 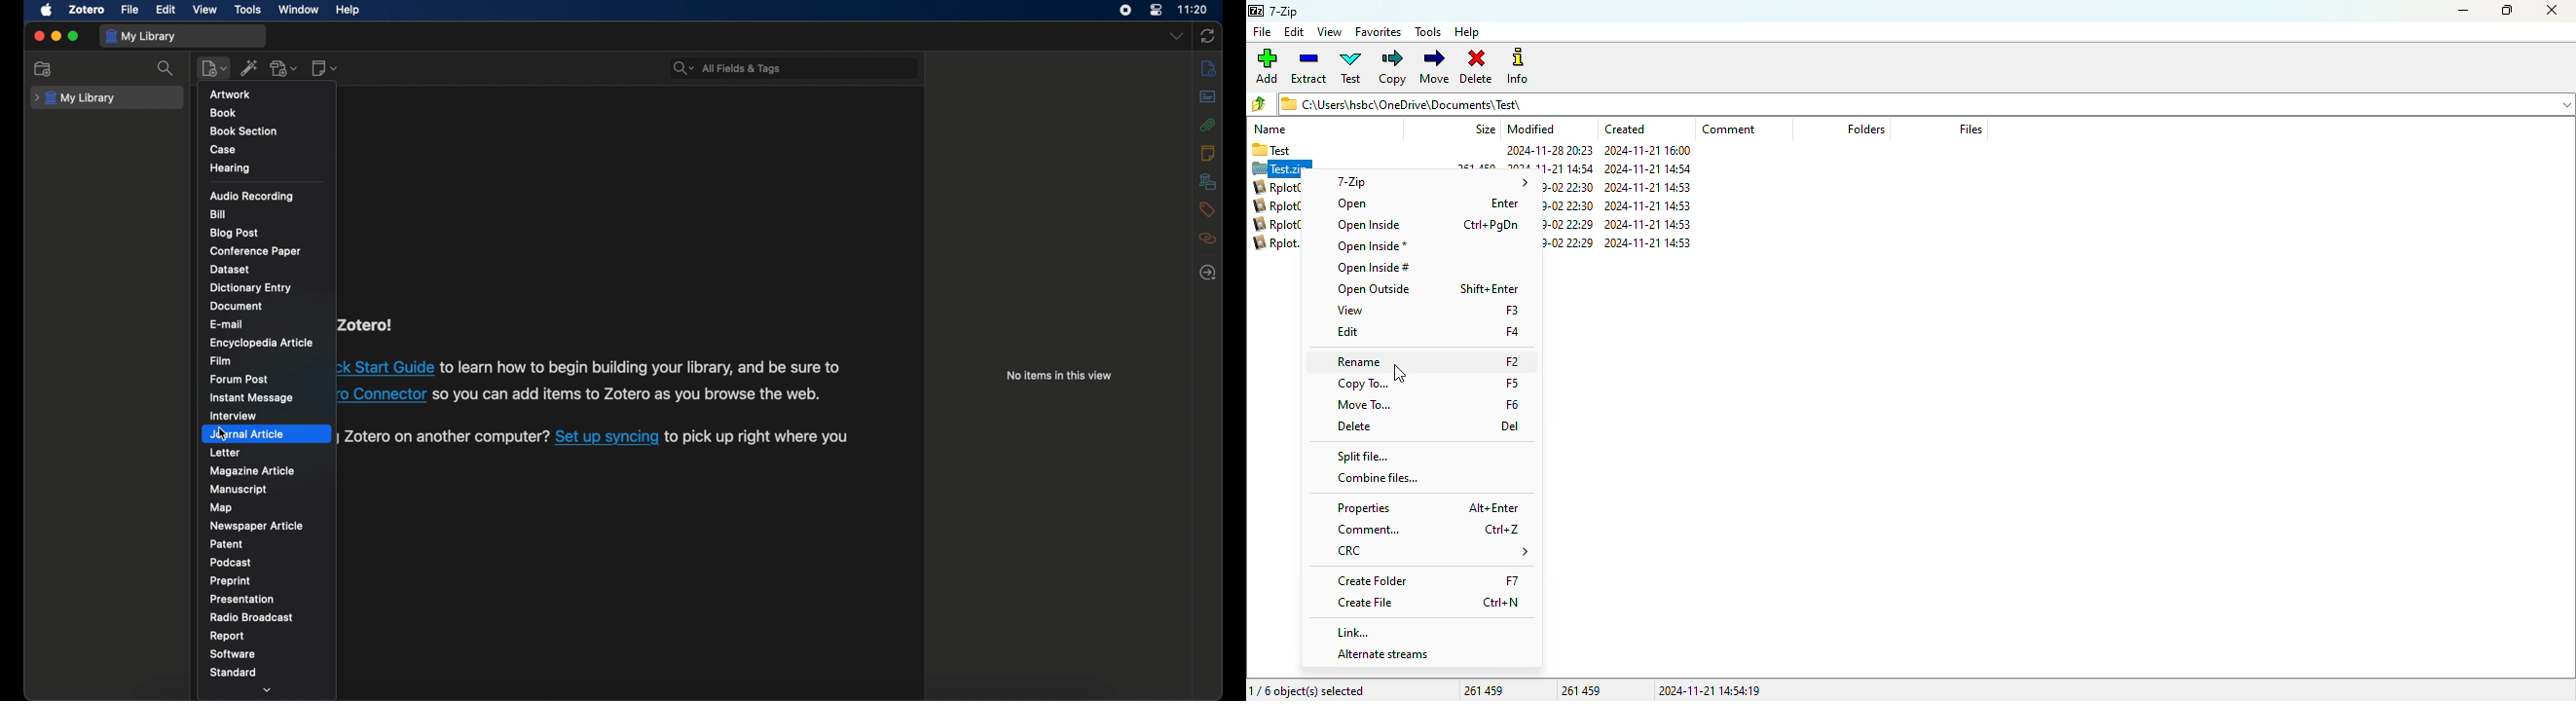 I want to click on rename, so click(x=1362, y=362).